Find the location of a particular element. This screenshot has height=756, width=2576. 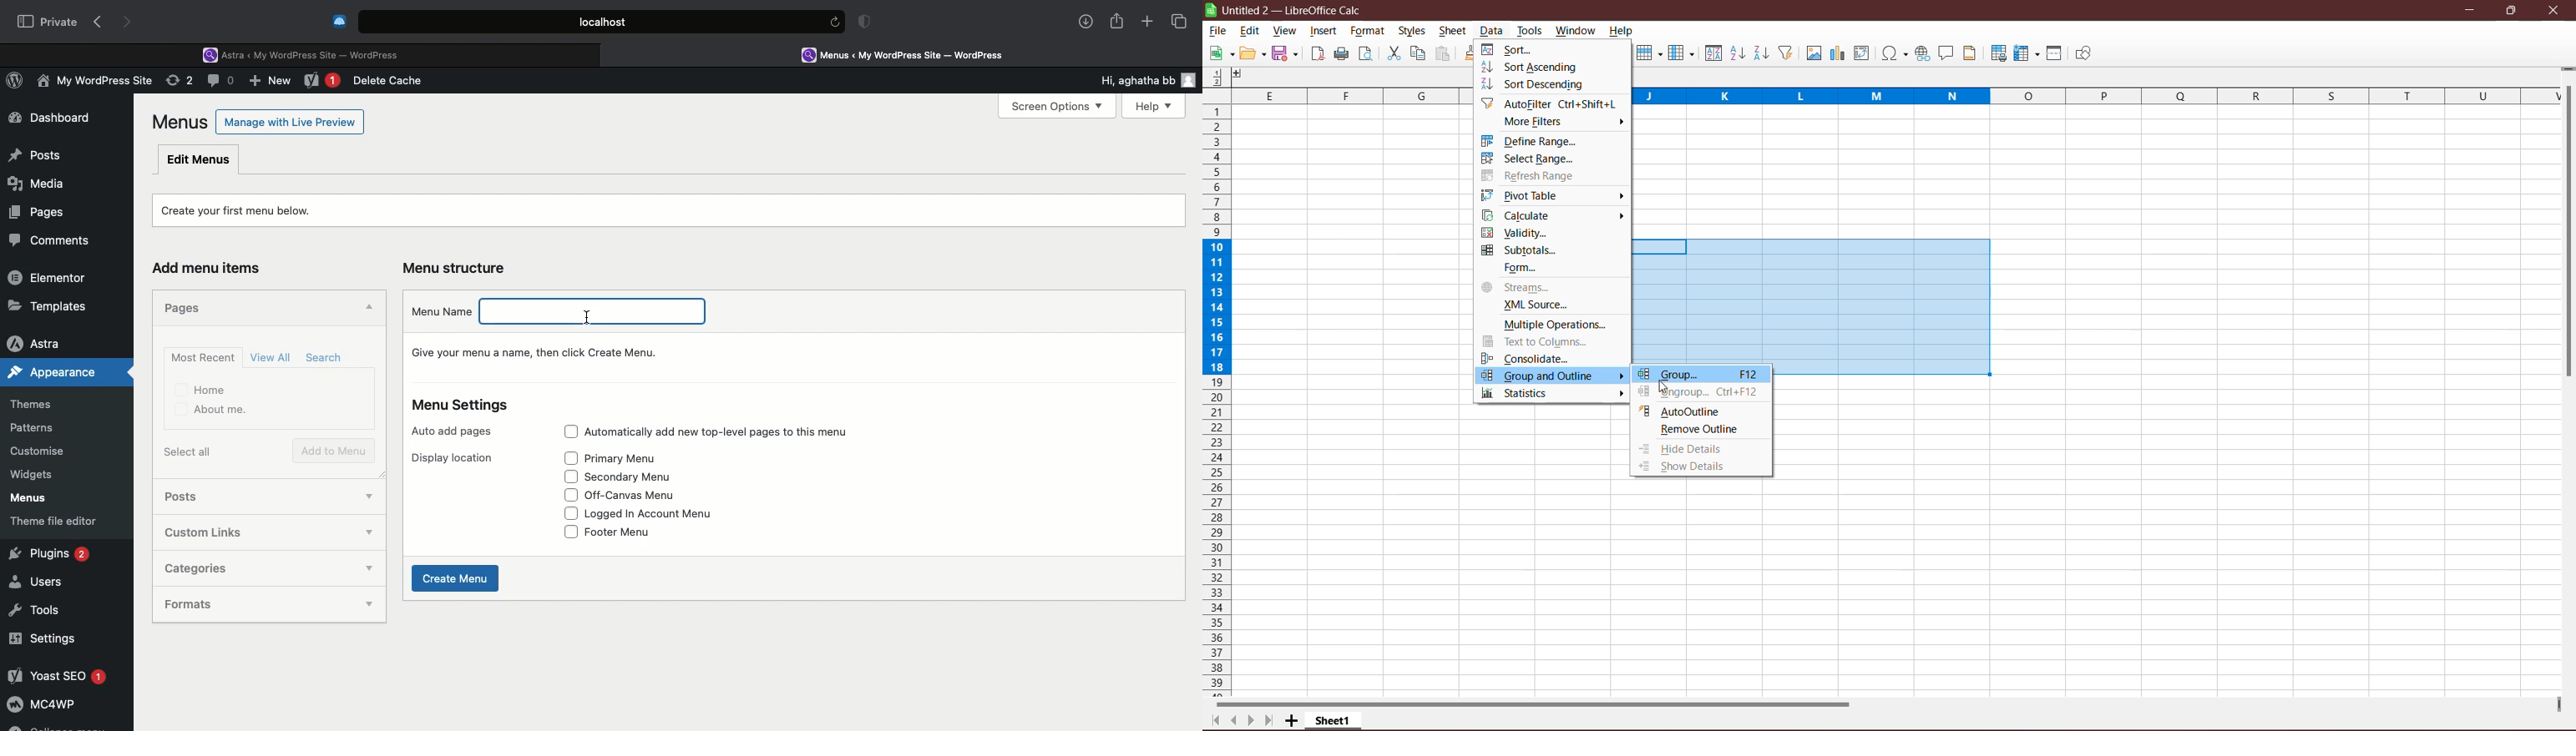

Check box is located at coordinates (570, 458).